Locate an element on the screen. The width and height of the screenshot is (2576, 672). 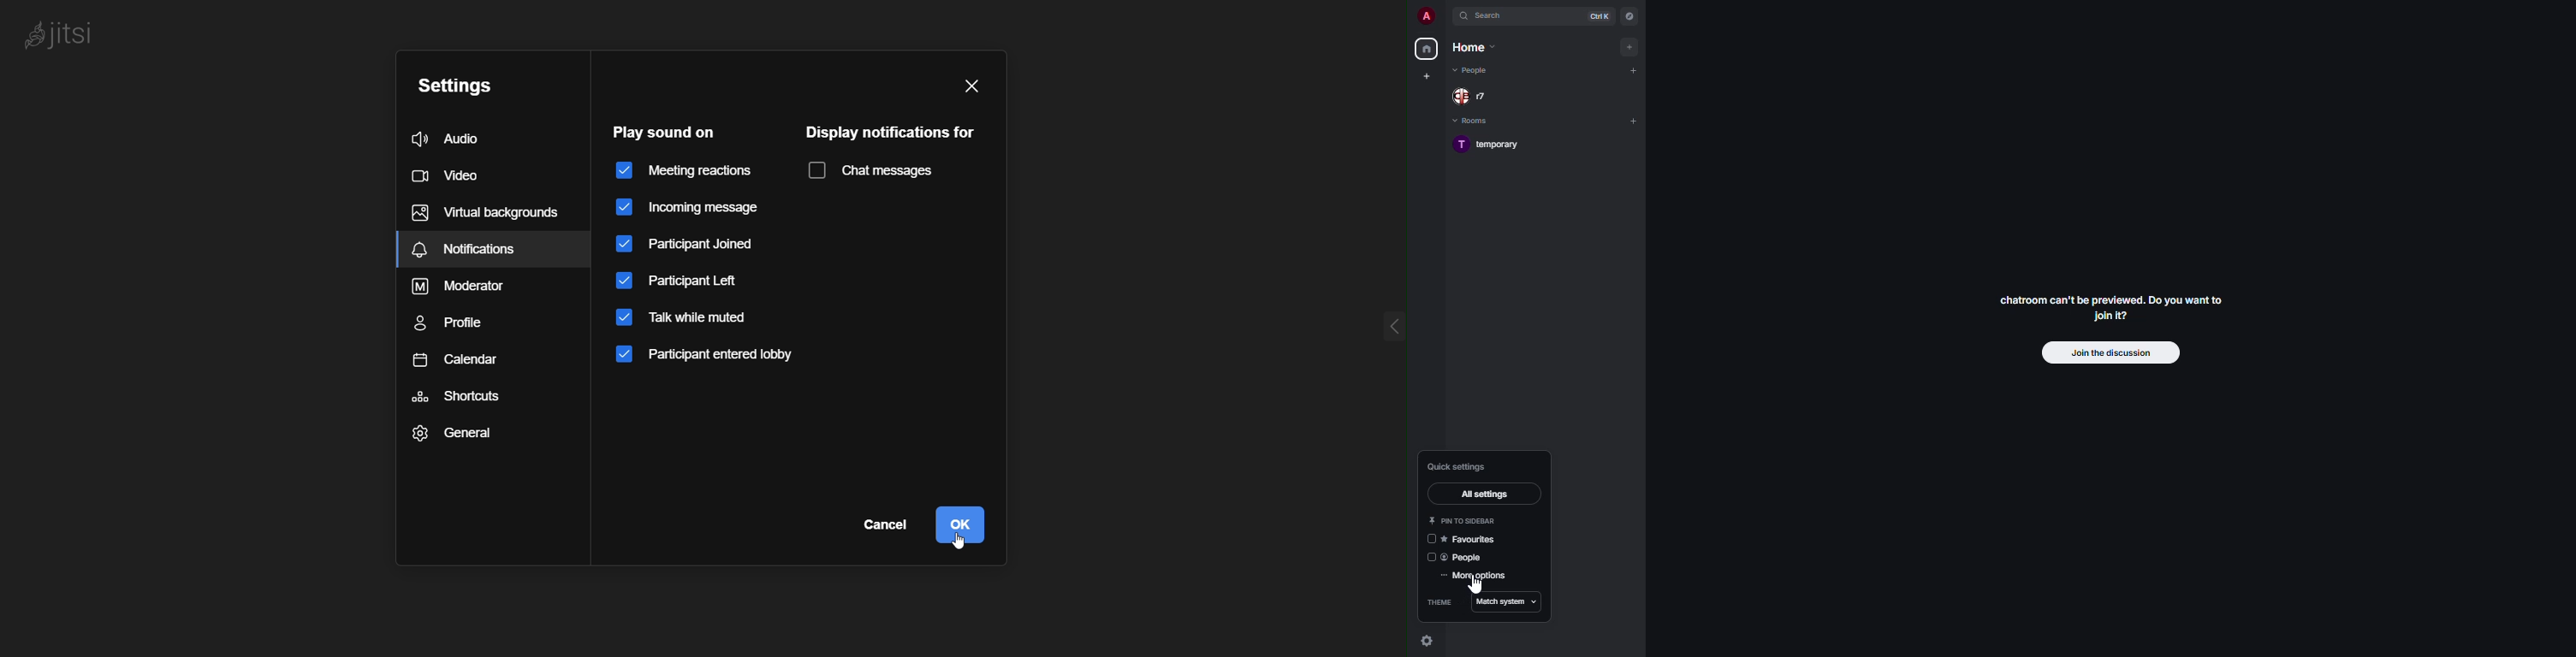
profile is located at coordinates (461, 326).